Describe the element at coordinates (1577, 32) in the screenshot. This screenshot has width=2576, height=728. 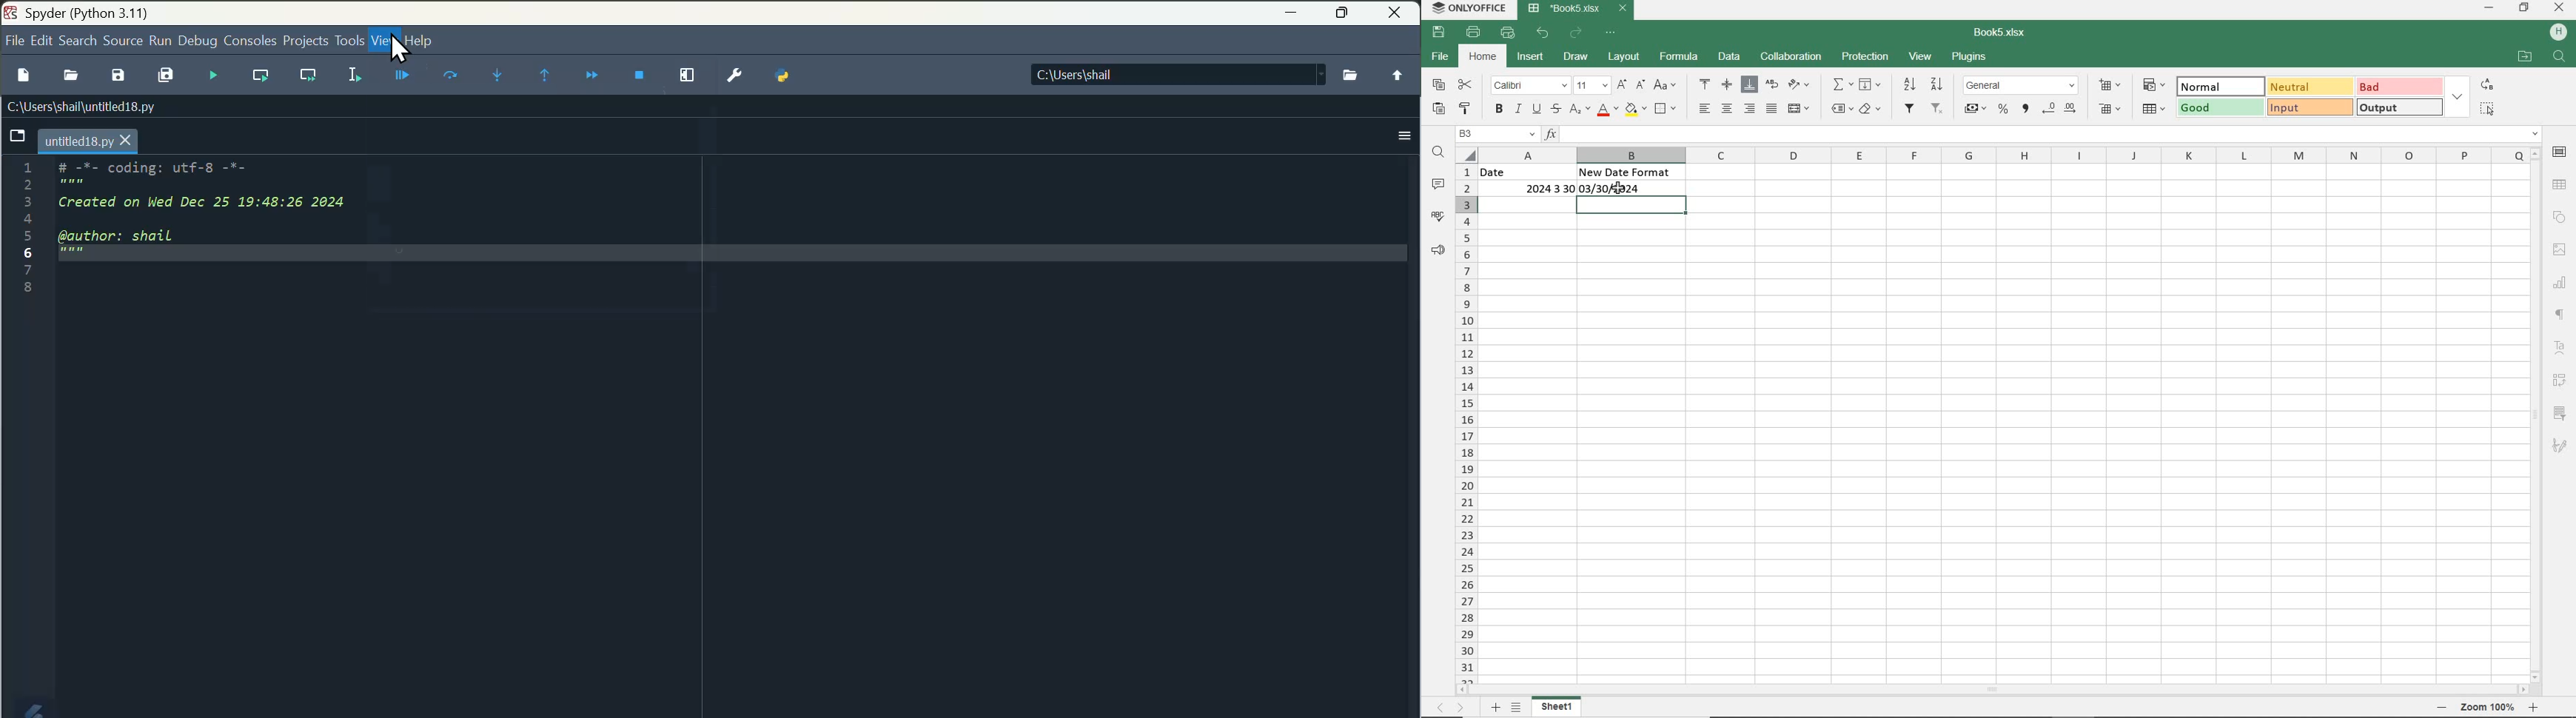
I see `REDO` at that location.